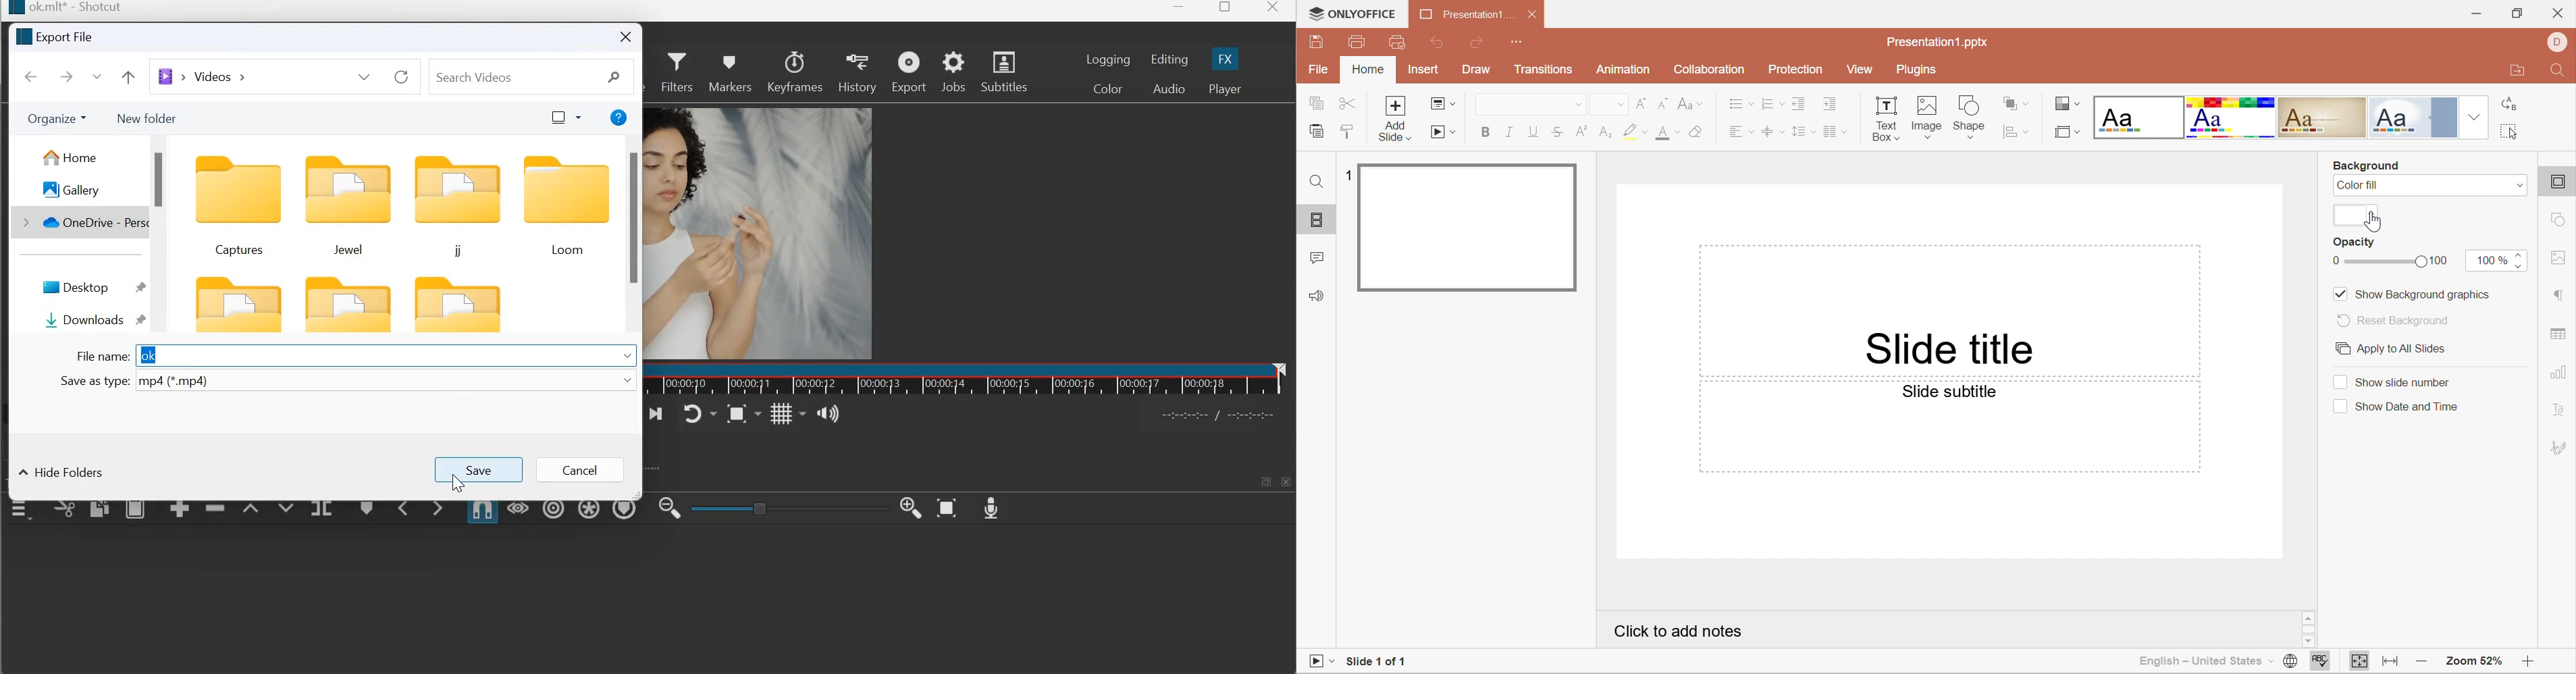 The height and width of the screenshot is (700, 2576). What do you see at coordinates (1511, 105) in the screenshot?
I see `Font` at bounding box center [1511, 105].